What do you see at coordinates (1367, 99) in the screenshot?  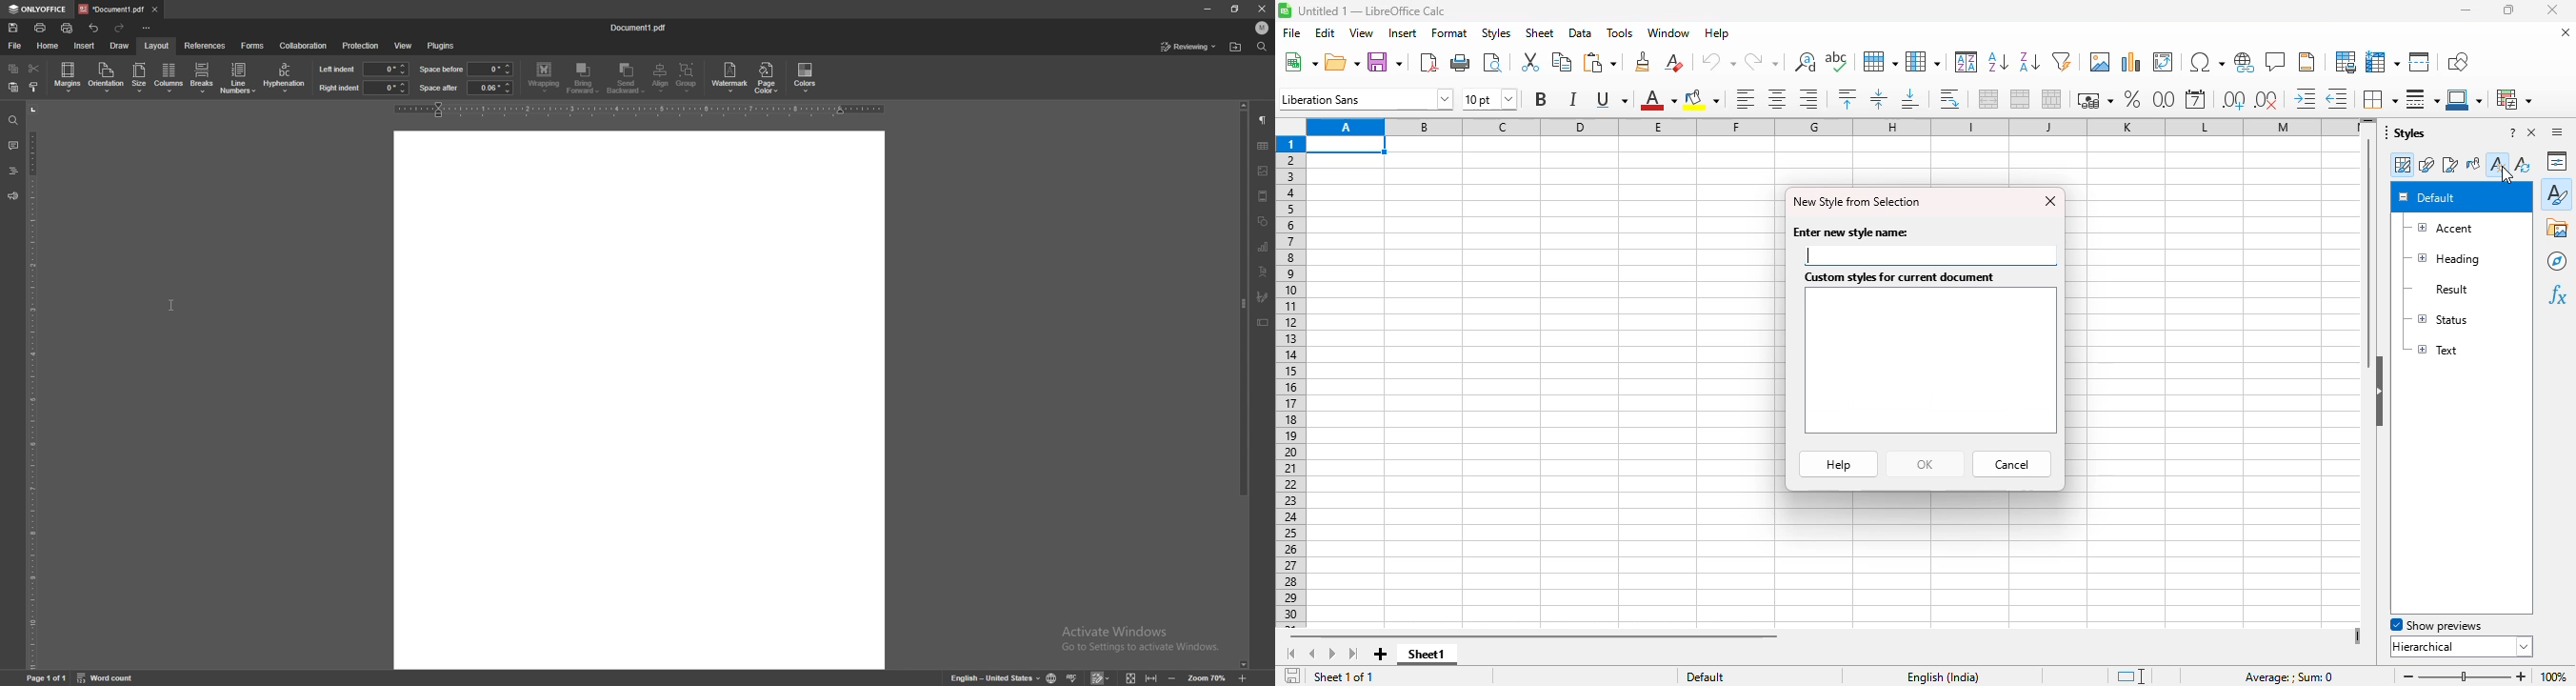 I see `font name` at bounding box center [1367, 99].